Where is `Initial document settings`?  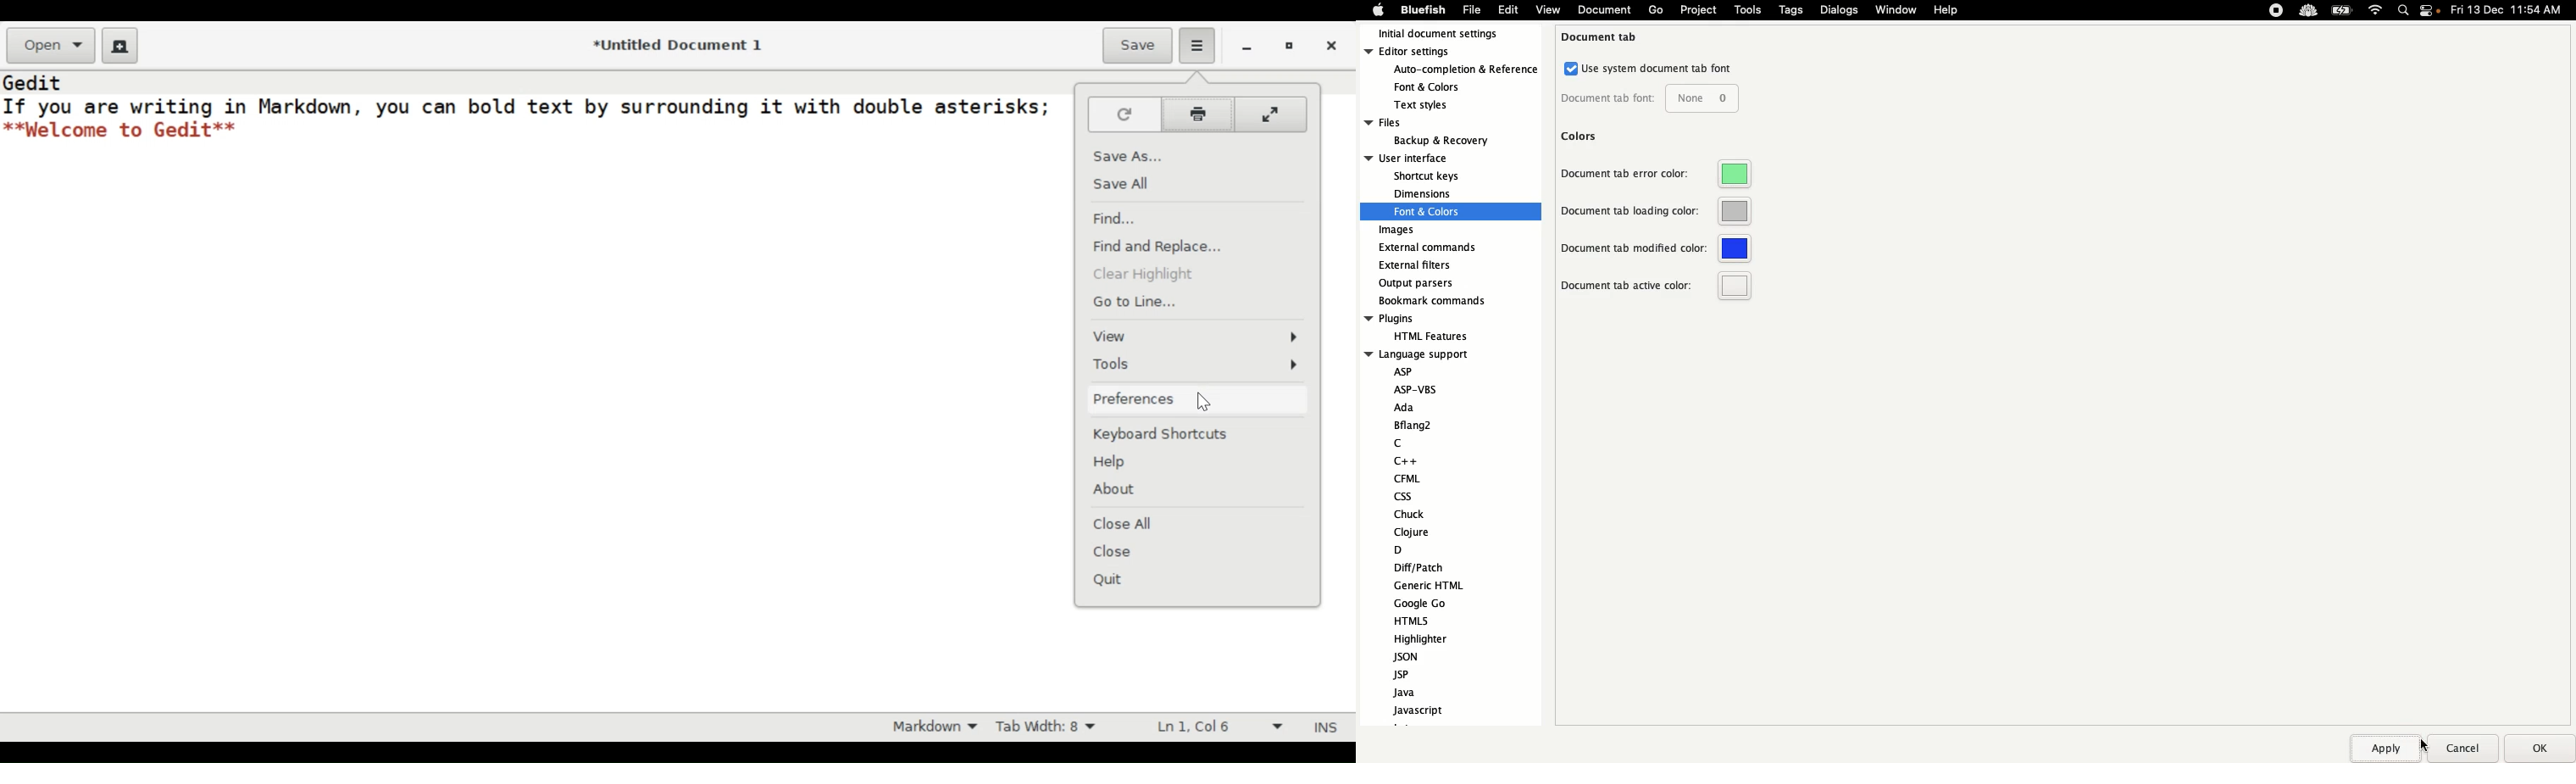
Initial document settings is located at coordinates (1446, 35).